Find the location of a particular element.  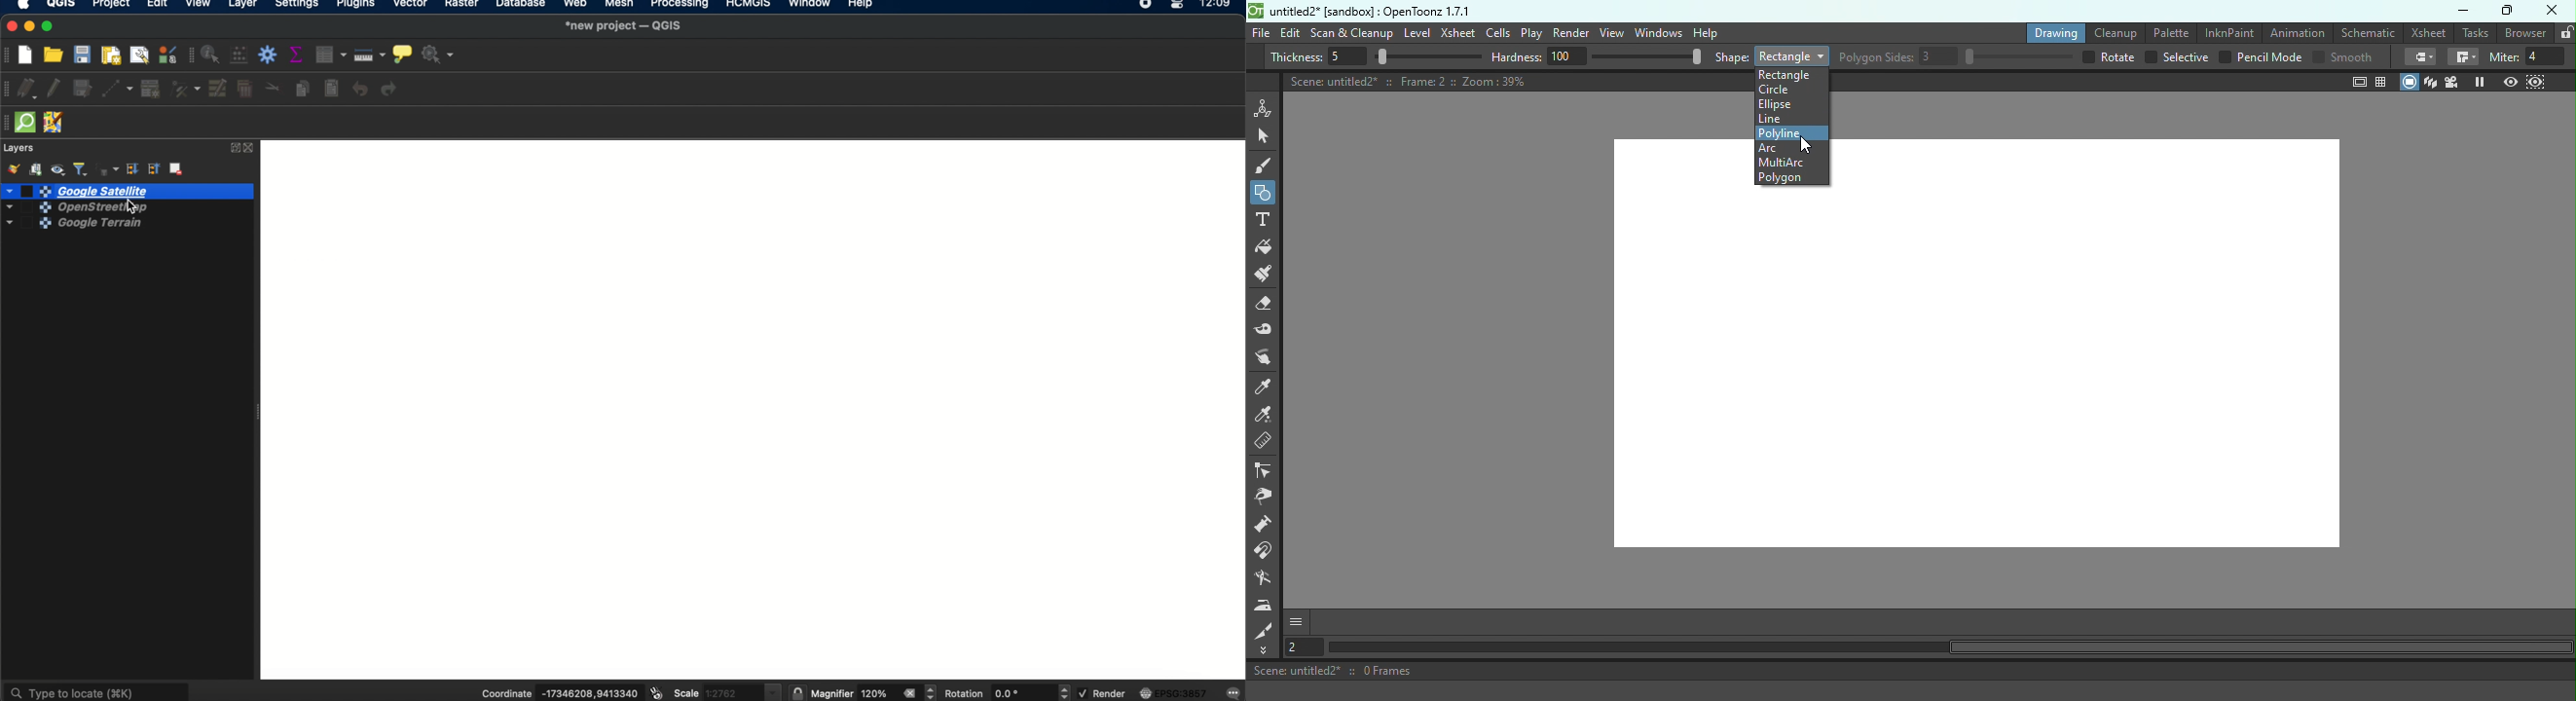

Windows is located at coordinates (1657, 33).